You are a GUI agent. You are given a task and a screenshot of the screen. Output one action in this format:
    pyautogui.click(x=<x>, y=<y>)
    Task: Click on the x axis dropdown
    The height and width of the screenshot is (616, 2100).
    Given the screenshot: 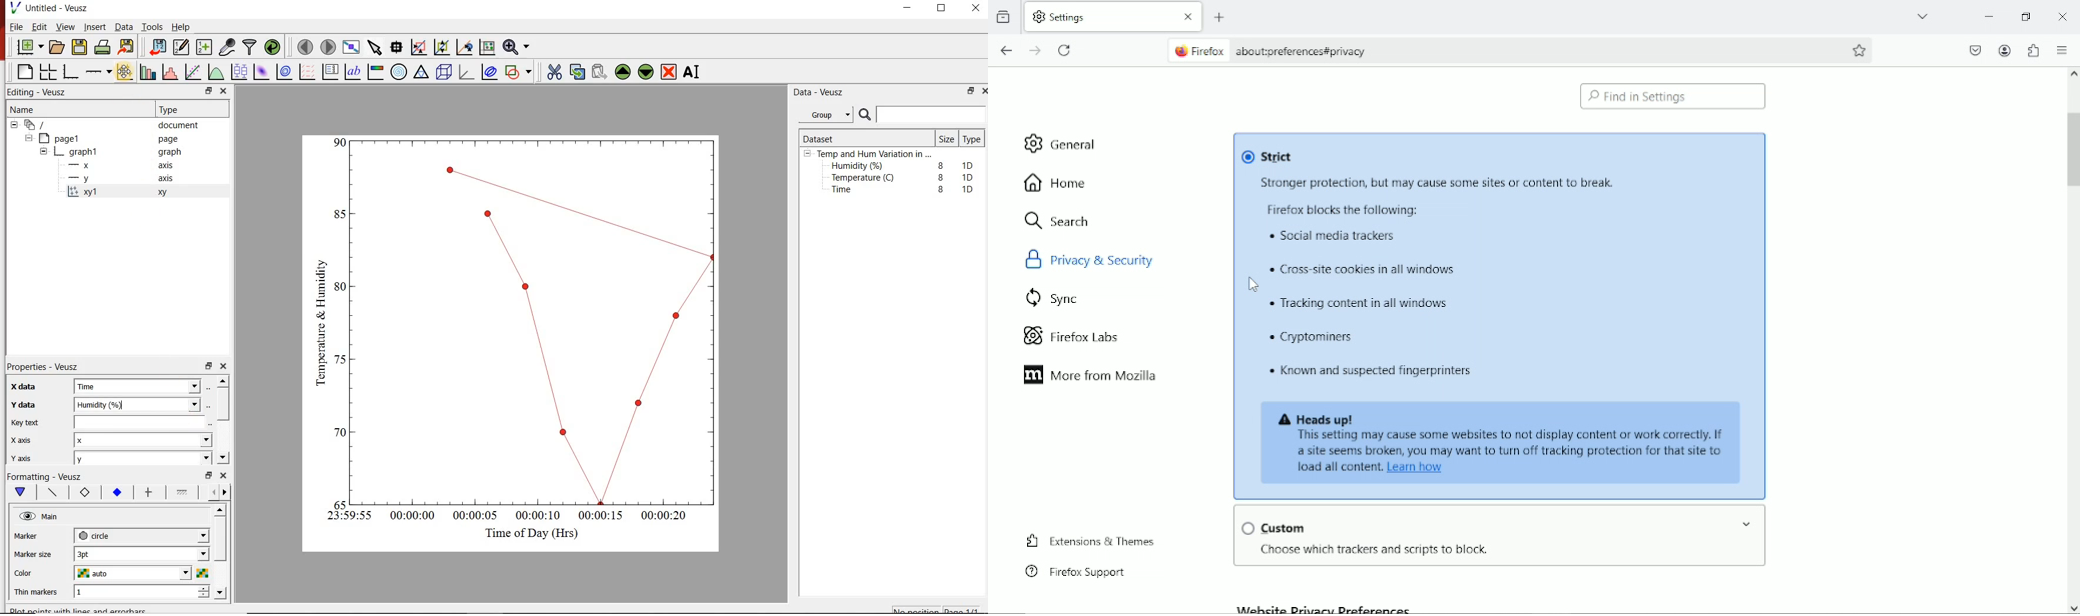 What is the action you would take?
    pyautogui.click(x=193, y=441)
    